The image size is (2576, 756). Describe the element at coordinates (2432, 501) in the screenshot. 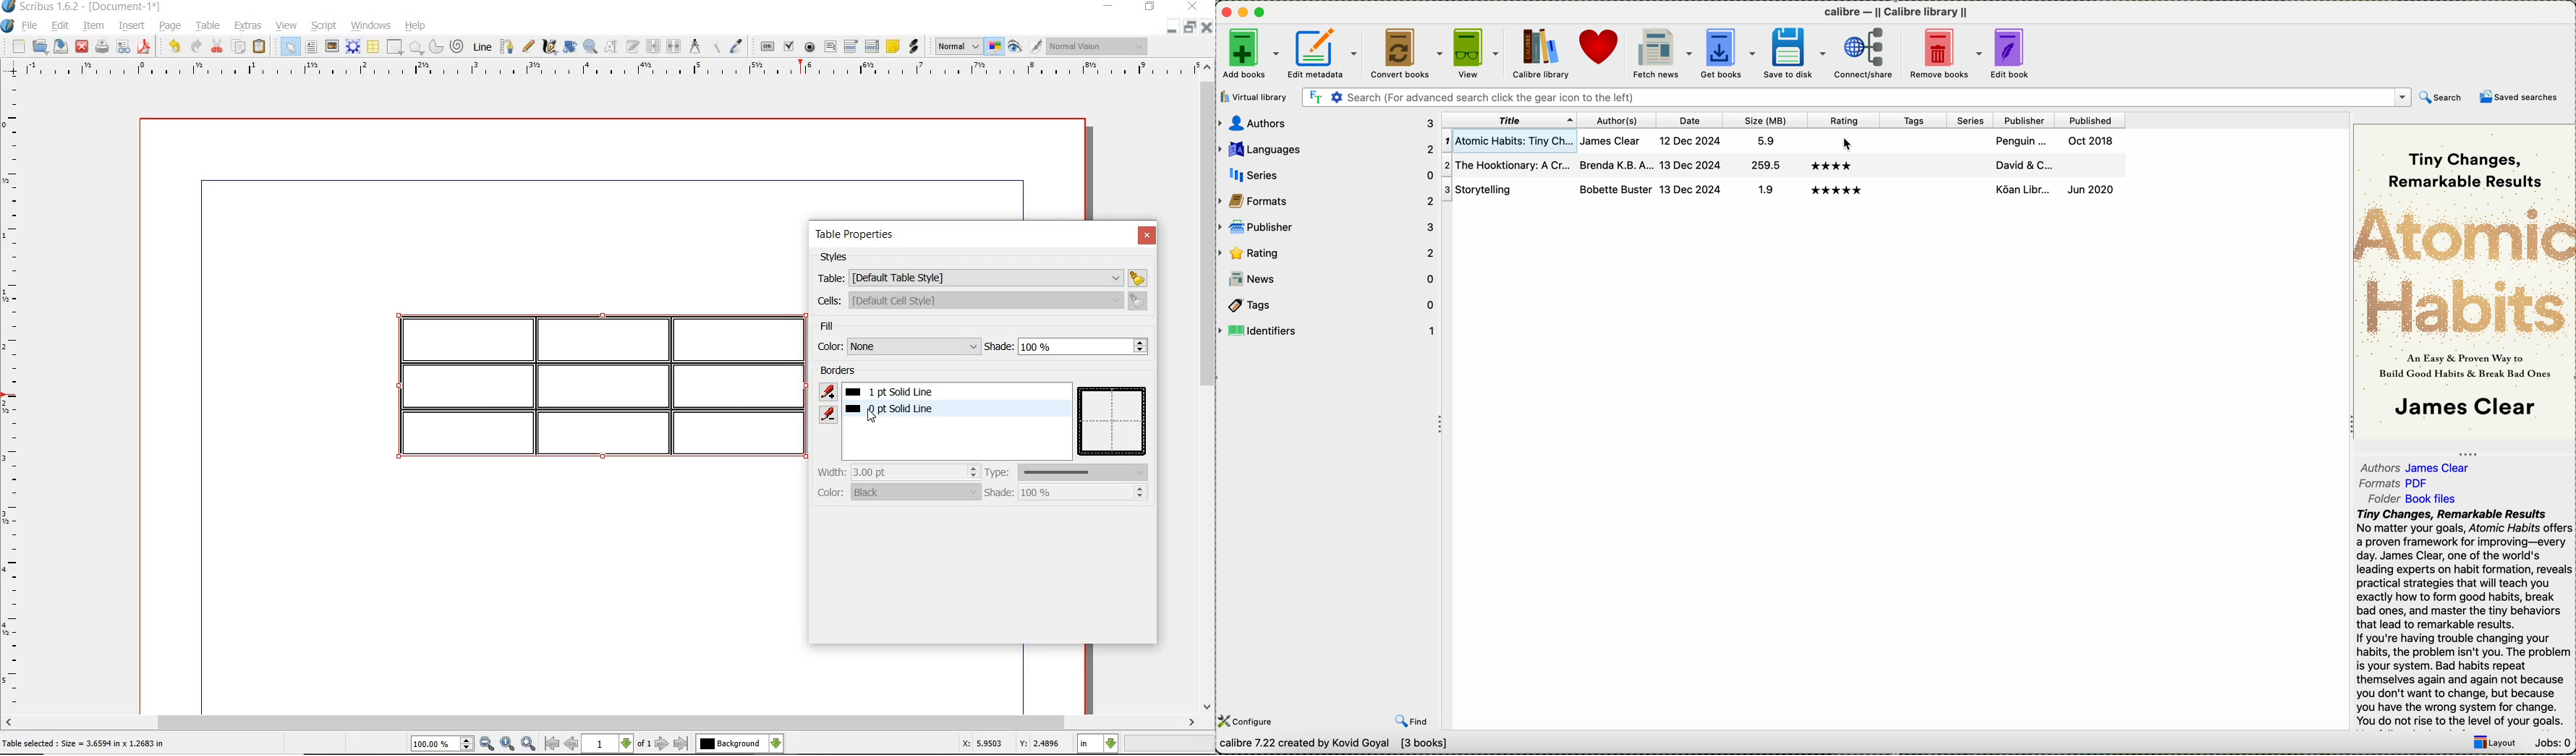

I see `Book file` at that location.